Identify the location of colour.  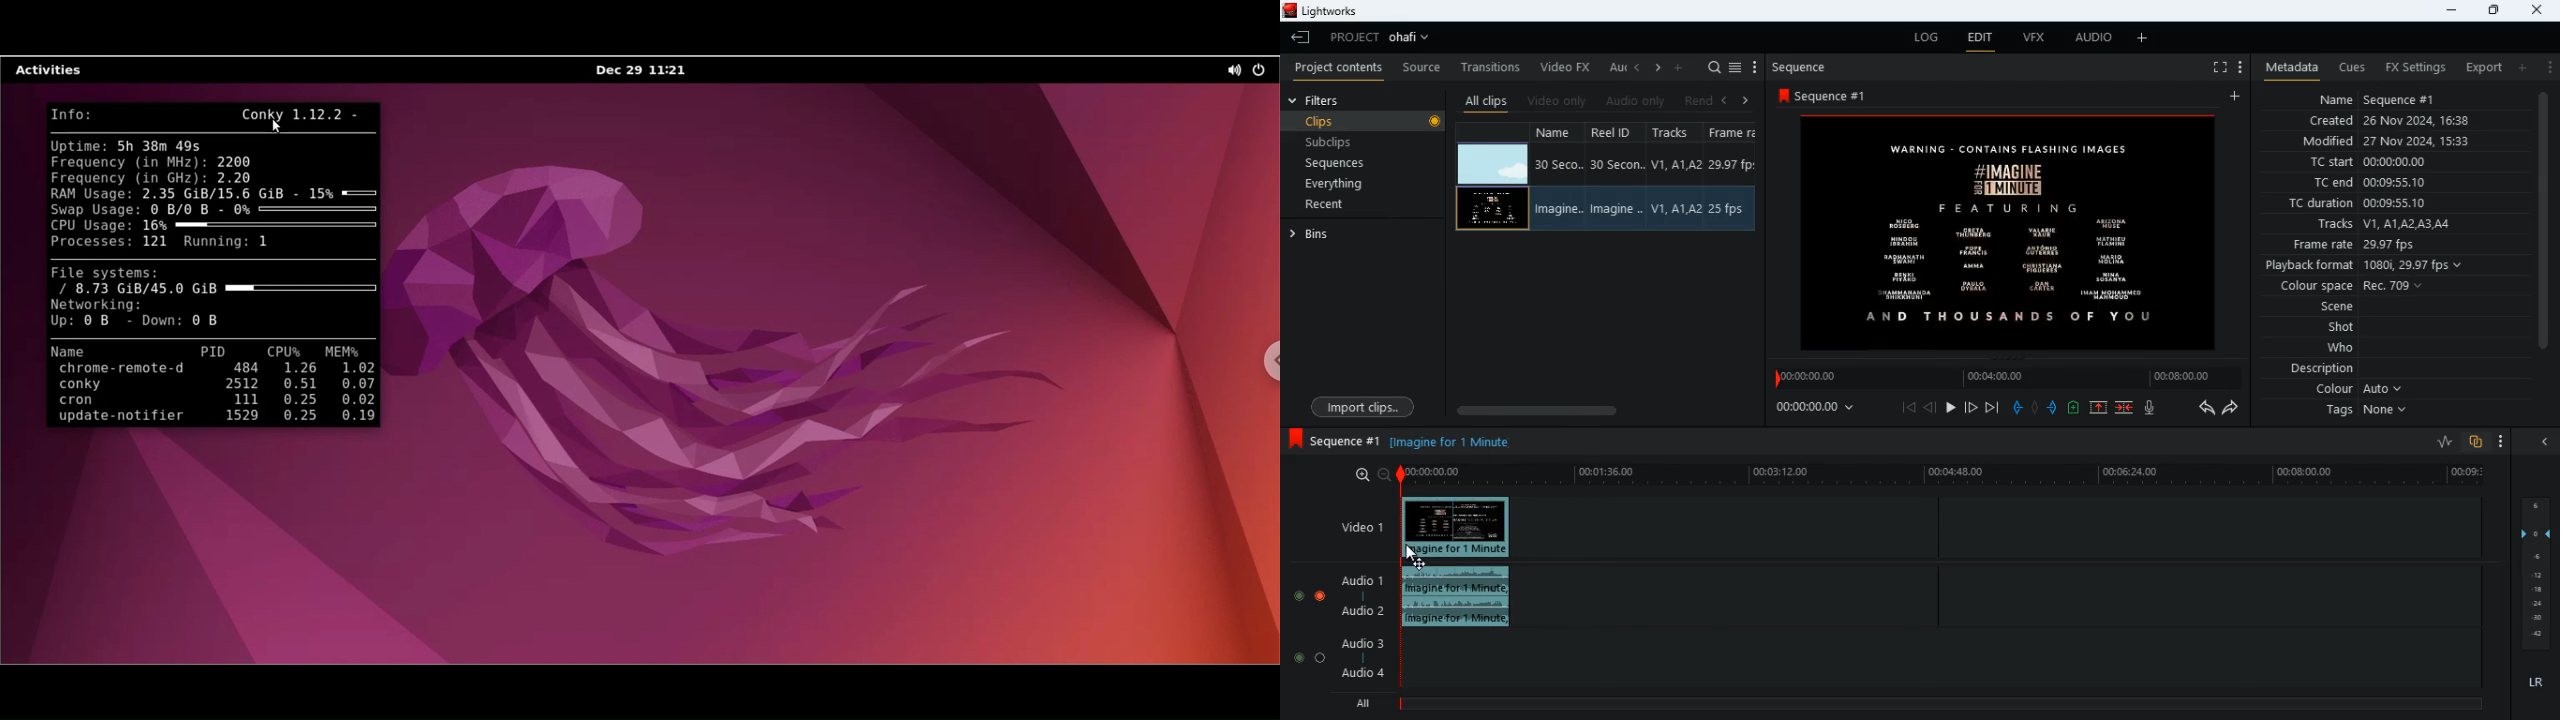
(2356, 391).